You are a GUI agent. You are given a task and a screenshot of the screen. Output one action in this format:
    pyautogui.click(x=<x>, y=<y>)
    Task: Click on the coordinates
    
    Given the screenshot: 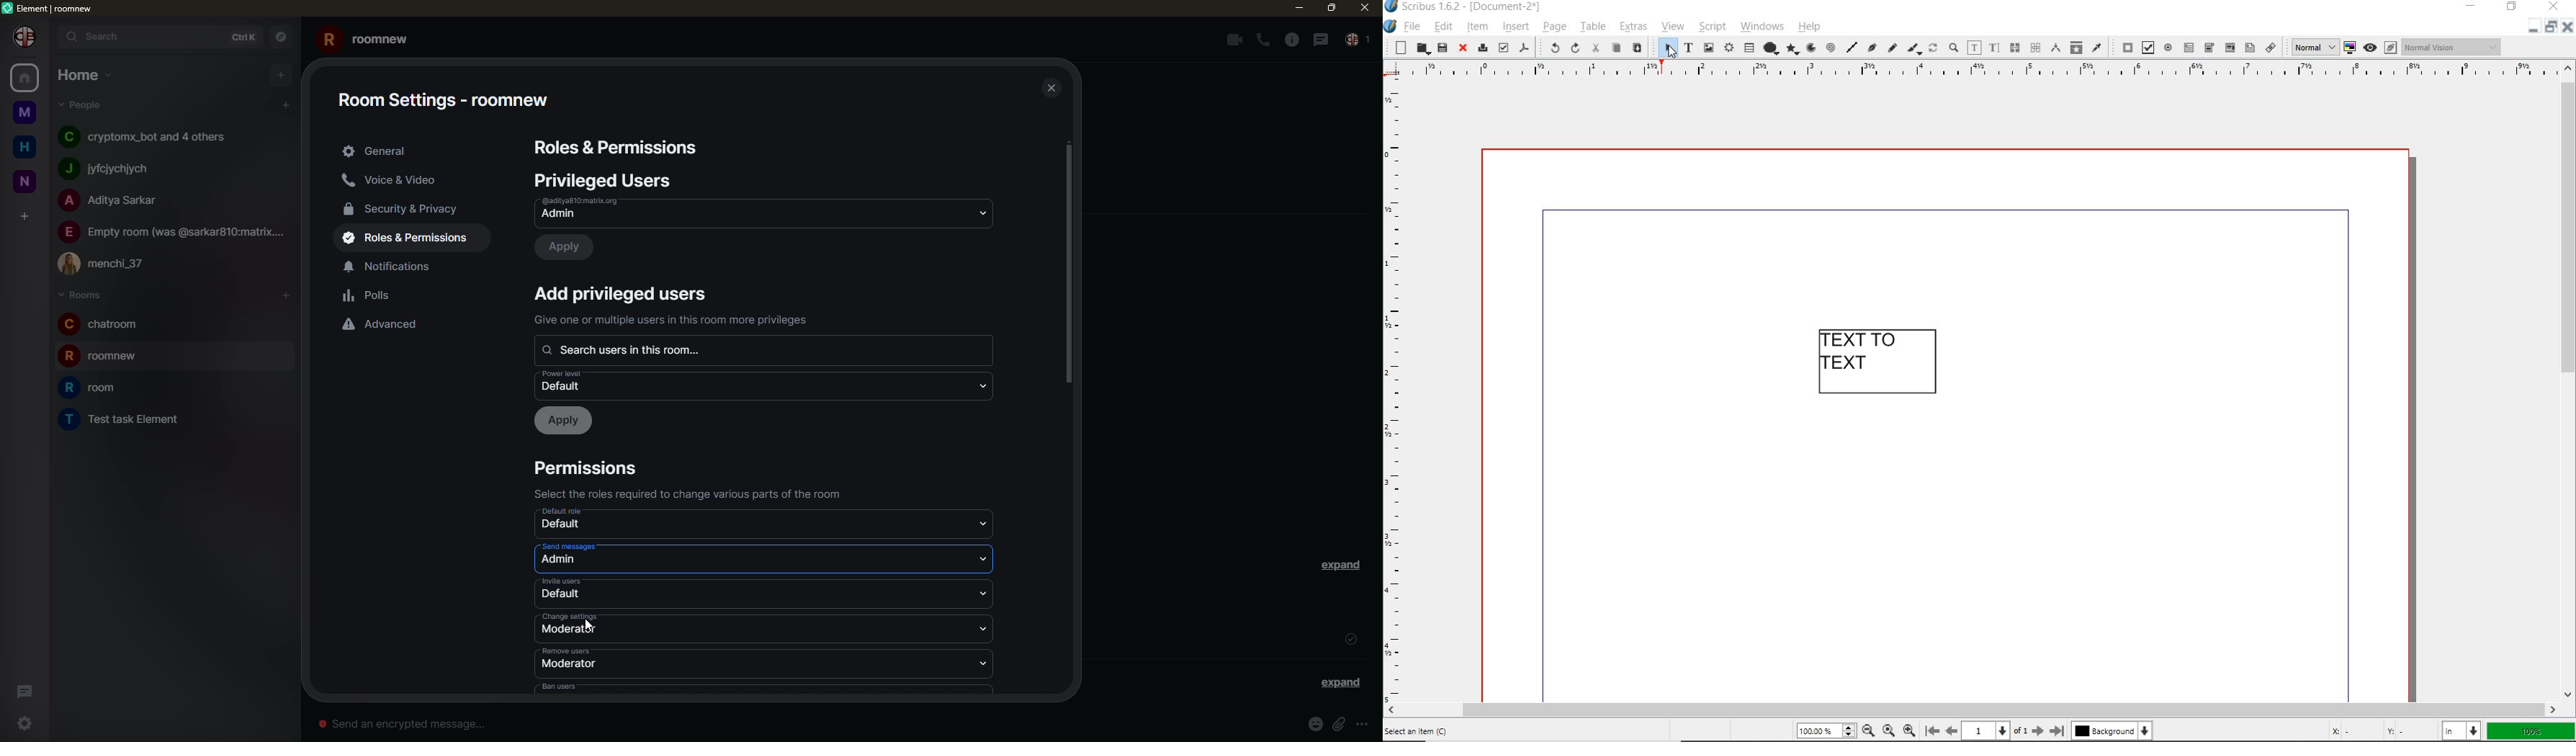 What is the action you would take?
    pyautogui.click(x=2367, y=731)
    